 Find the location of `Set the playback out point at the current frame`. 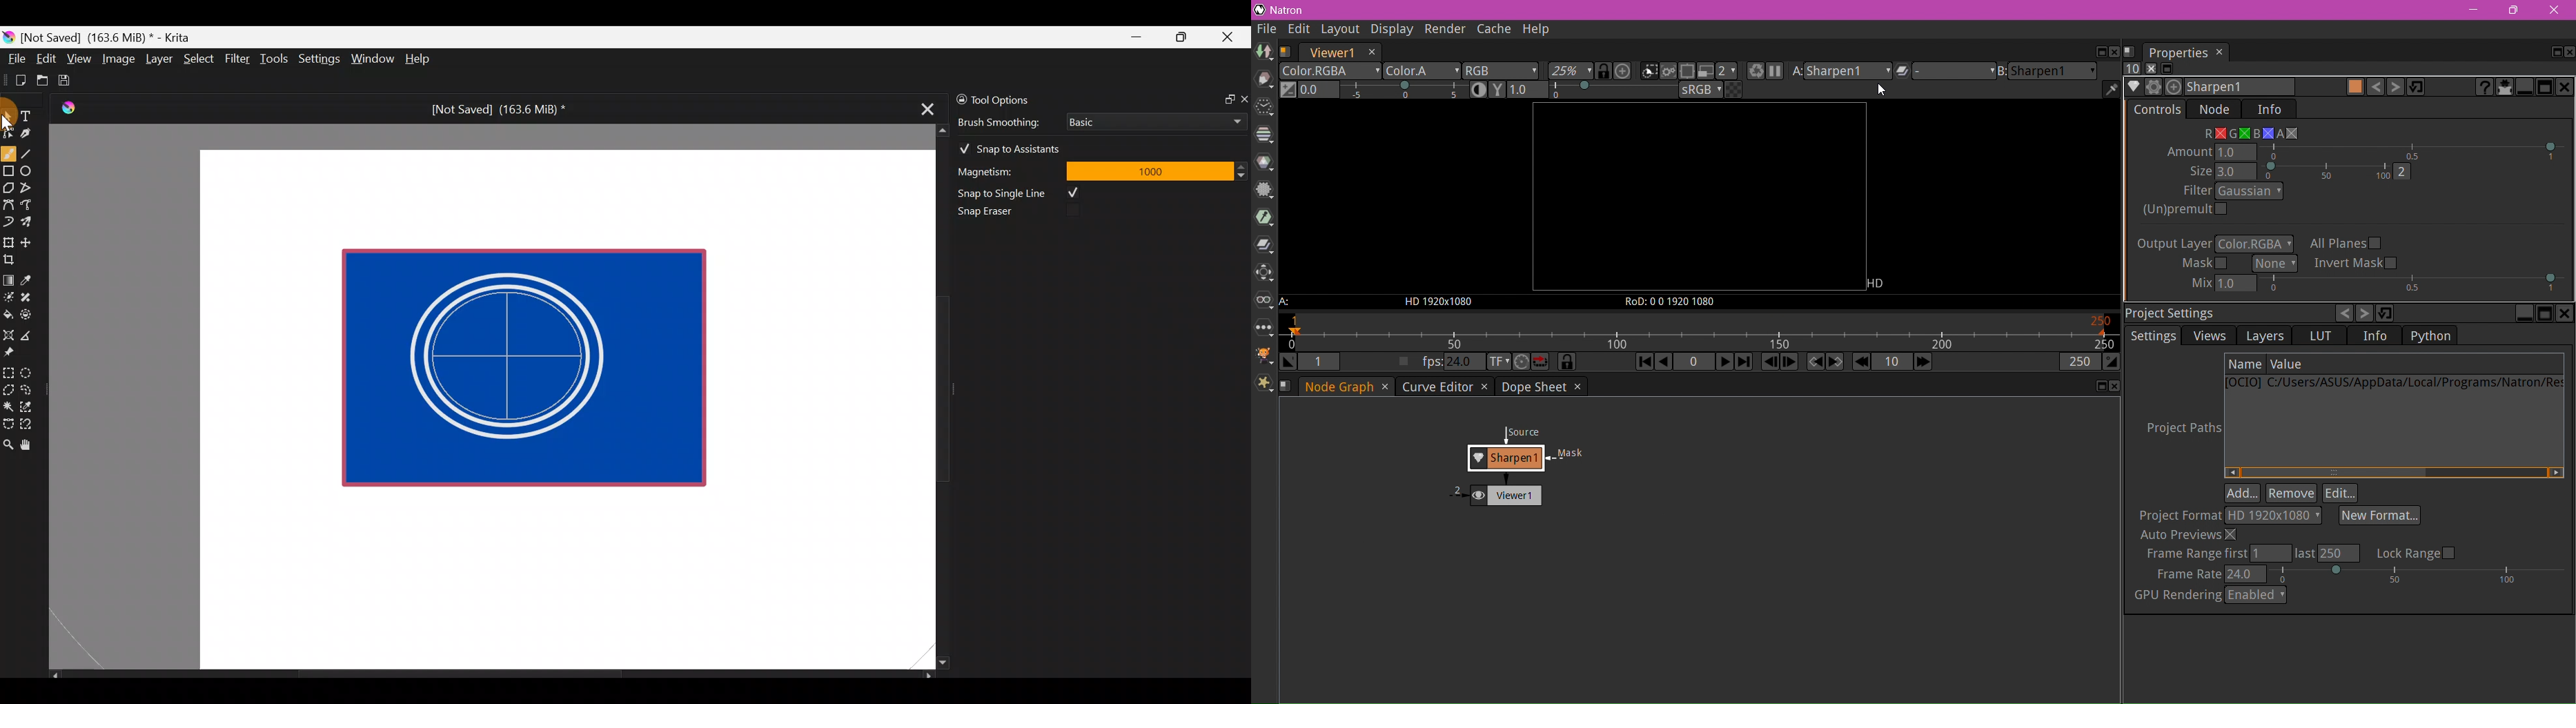

Set the playback out point at the current frame is located at coordinates (2112, 363).